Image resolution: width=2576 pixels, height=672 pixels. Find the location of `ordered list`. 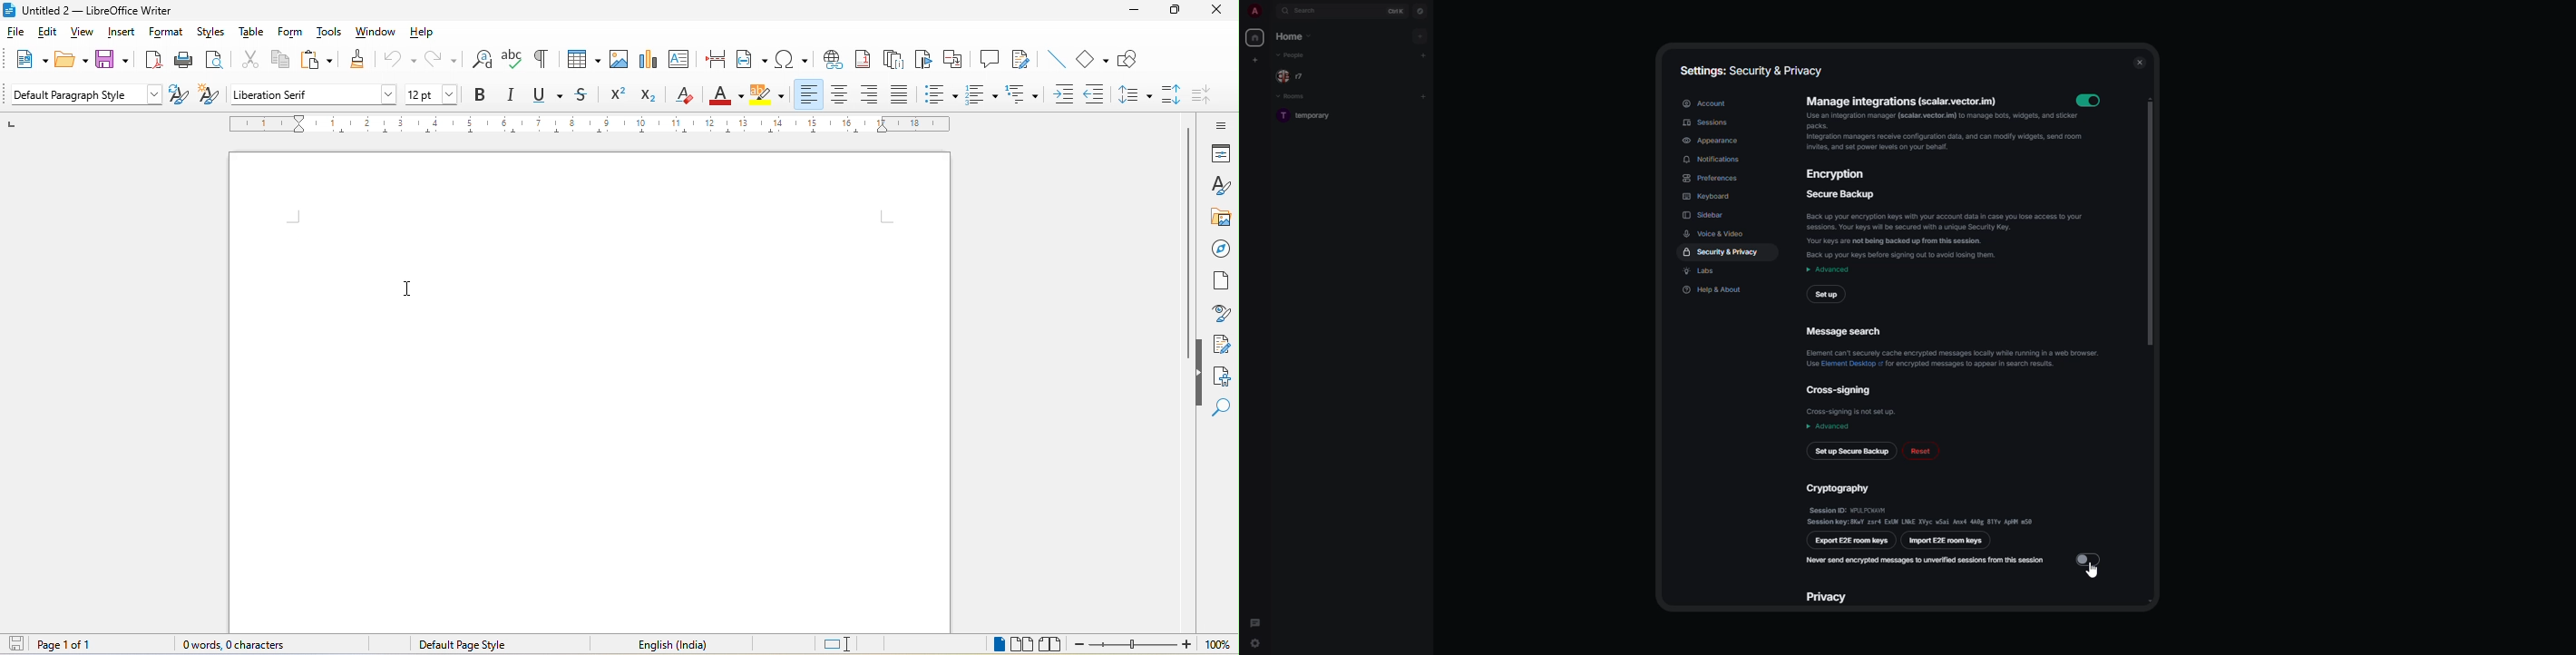

ordered list is located at coordinates (981, 96).